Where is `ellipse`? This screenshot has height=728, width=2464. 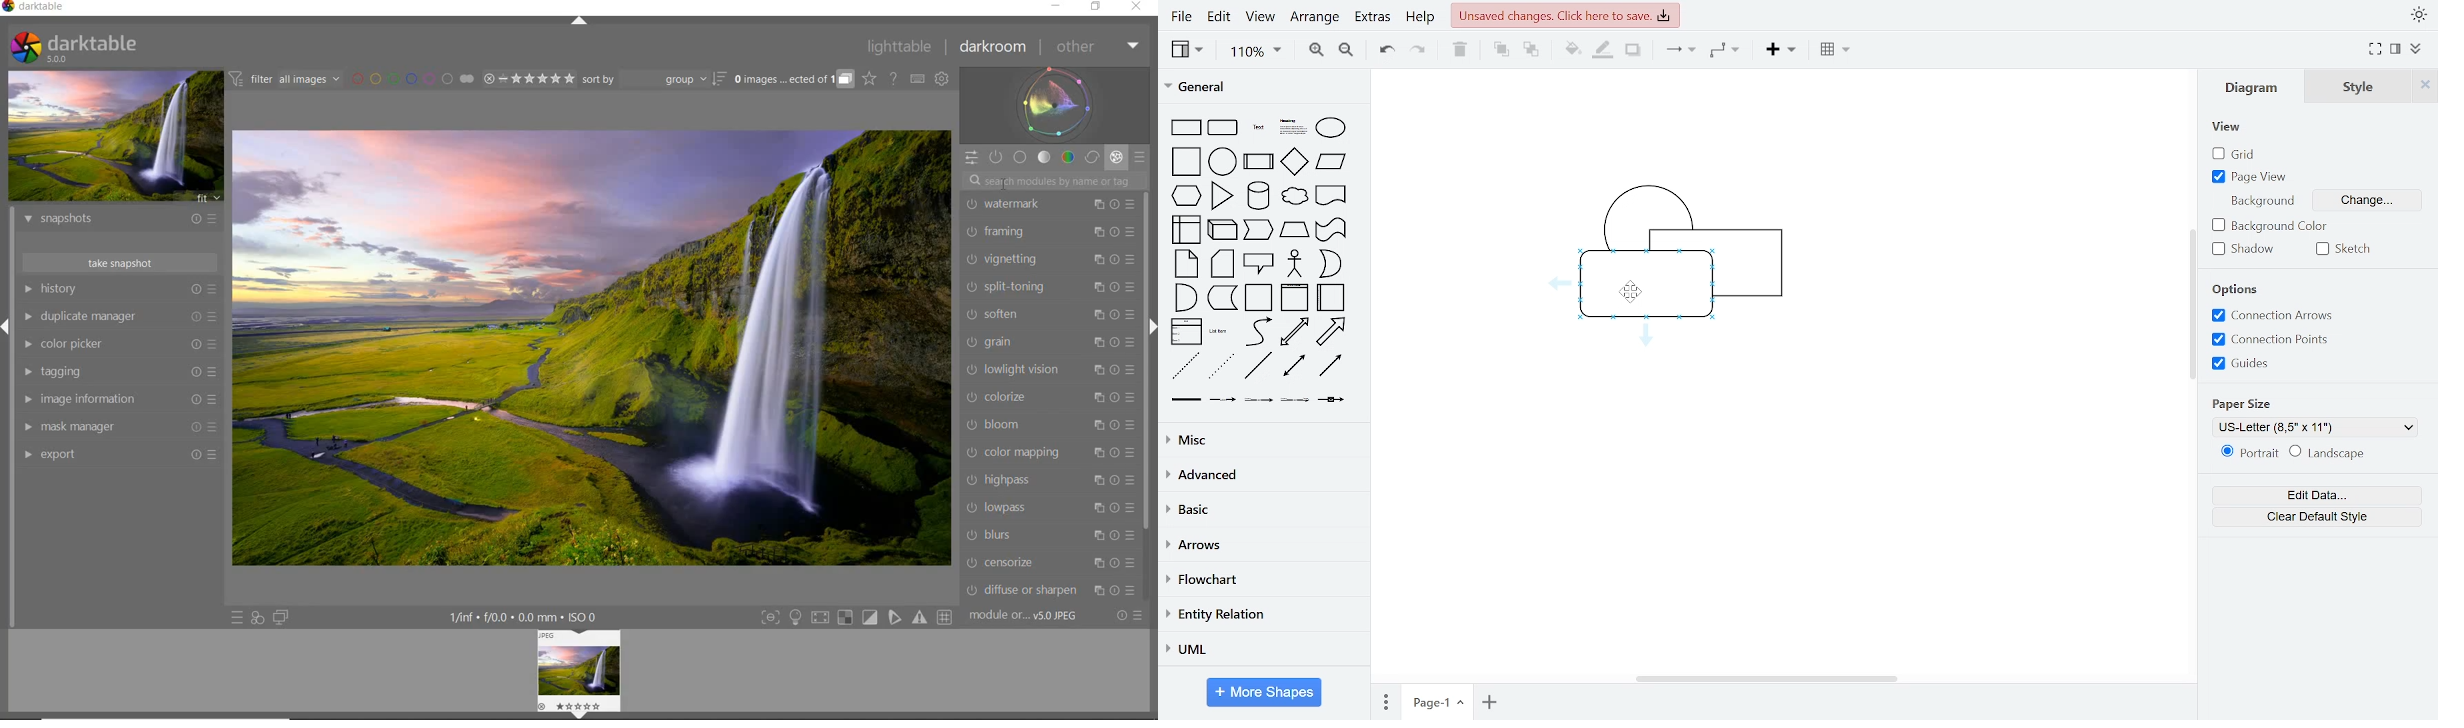
ellipse is located at coordinates (1332, 128).